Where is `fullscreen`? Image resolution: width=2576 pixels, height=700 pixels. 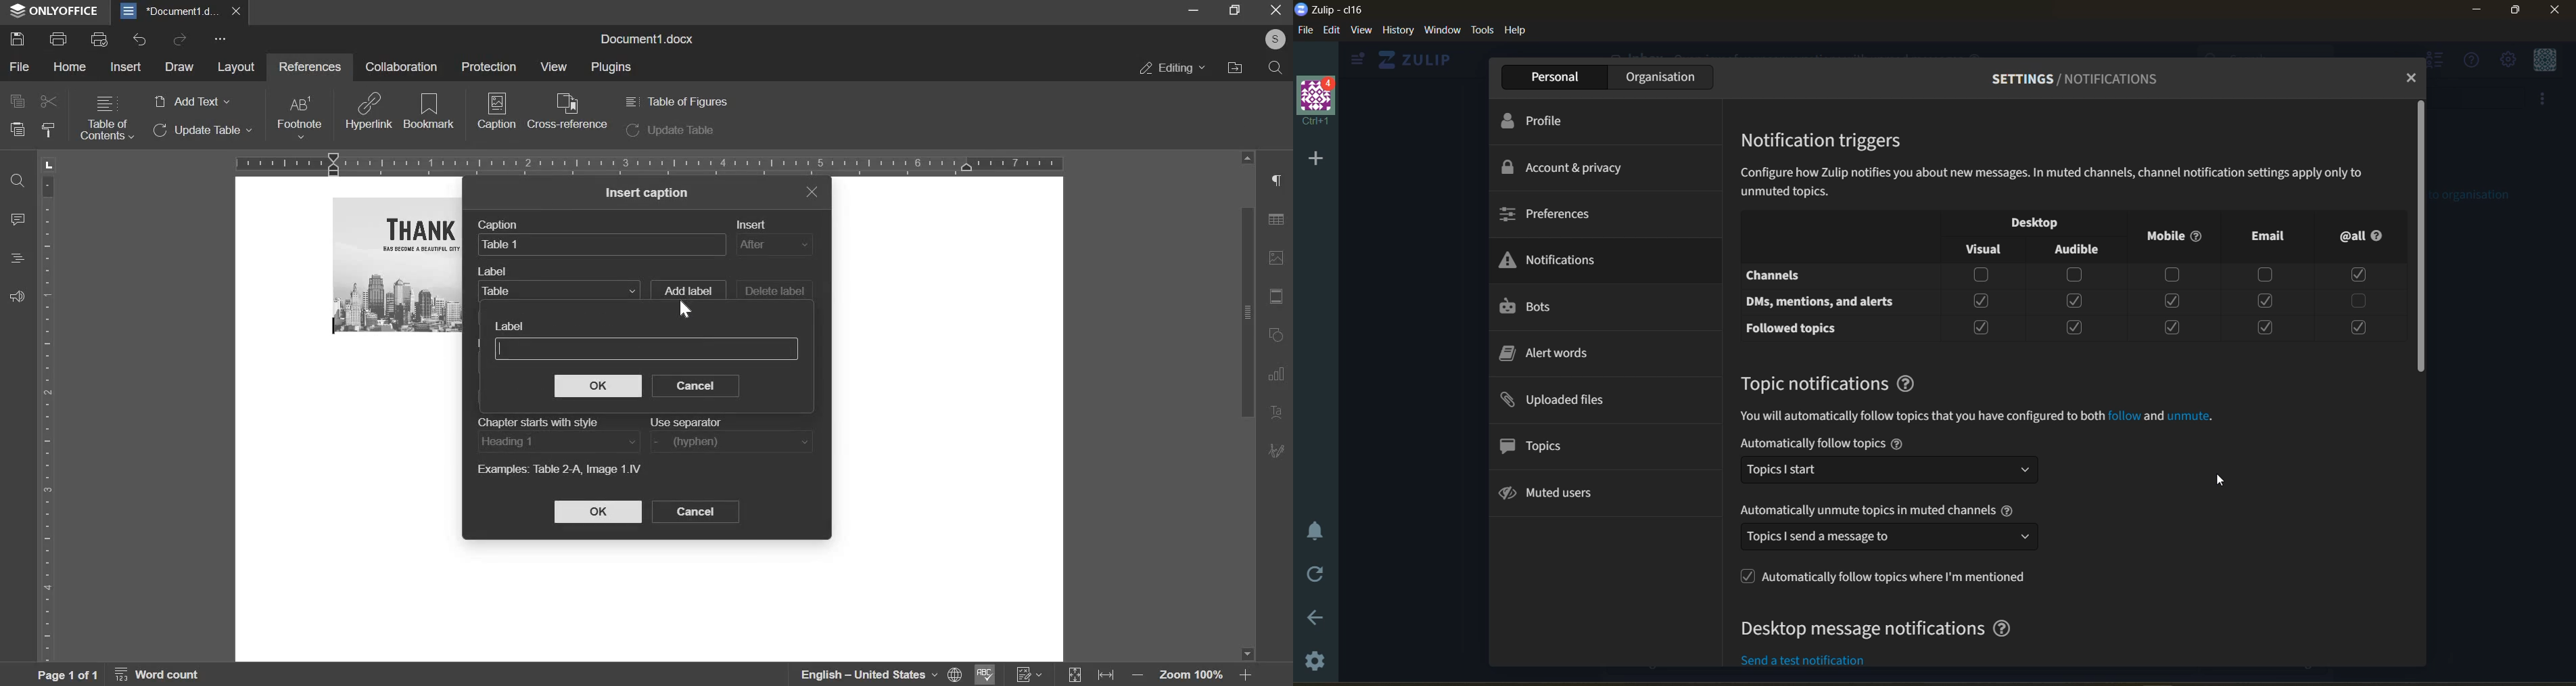
fullscreen is located at coordinates (1234, 10).